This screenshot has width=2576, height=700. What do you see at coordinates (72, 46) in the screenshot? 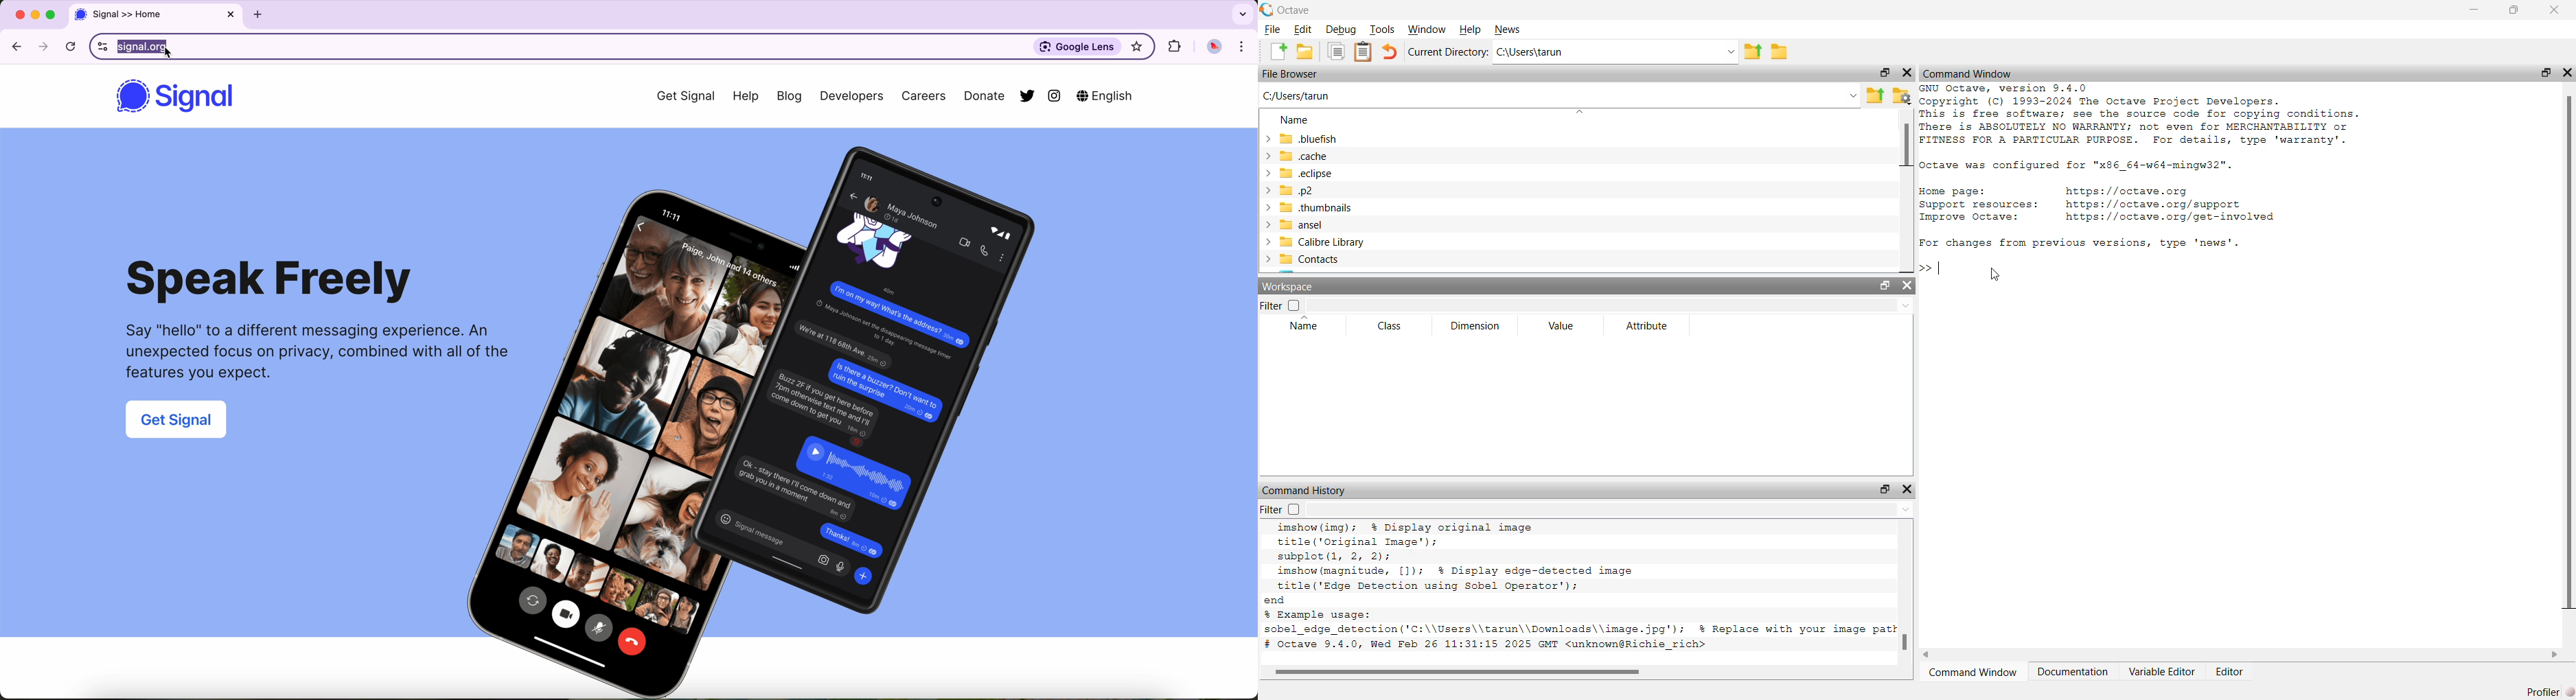
I see `refresh the page` at bounding box center [72, 46].